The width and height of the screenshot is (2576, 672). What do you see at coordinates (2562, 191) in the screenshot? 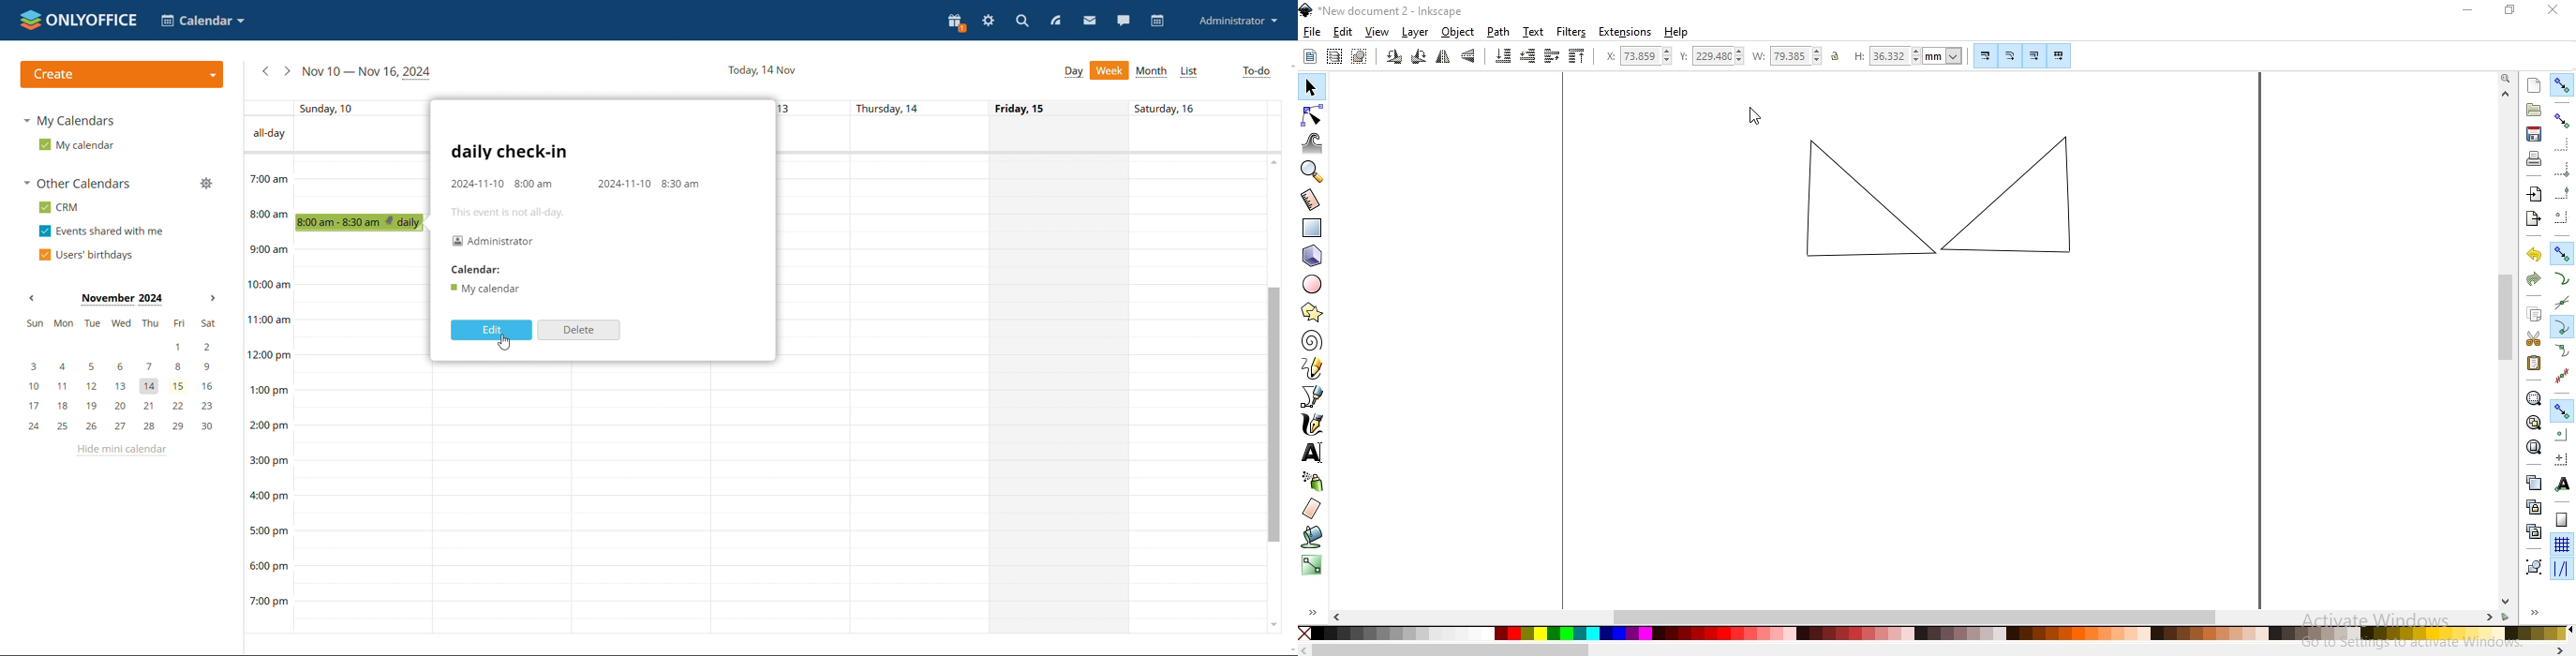
I see `snapping midpoints of bounding box edges` at bounding box center [2562, 191].